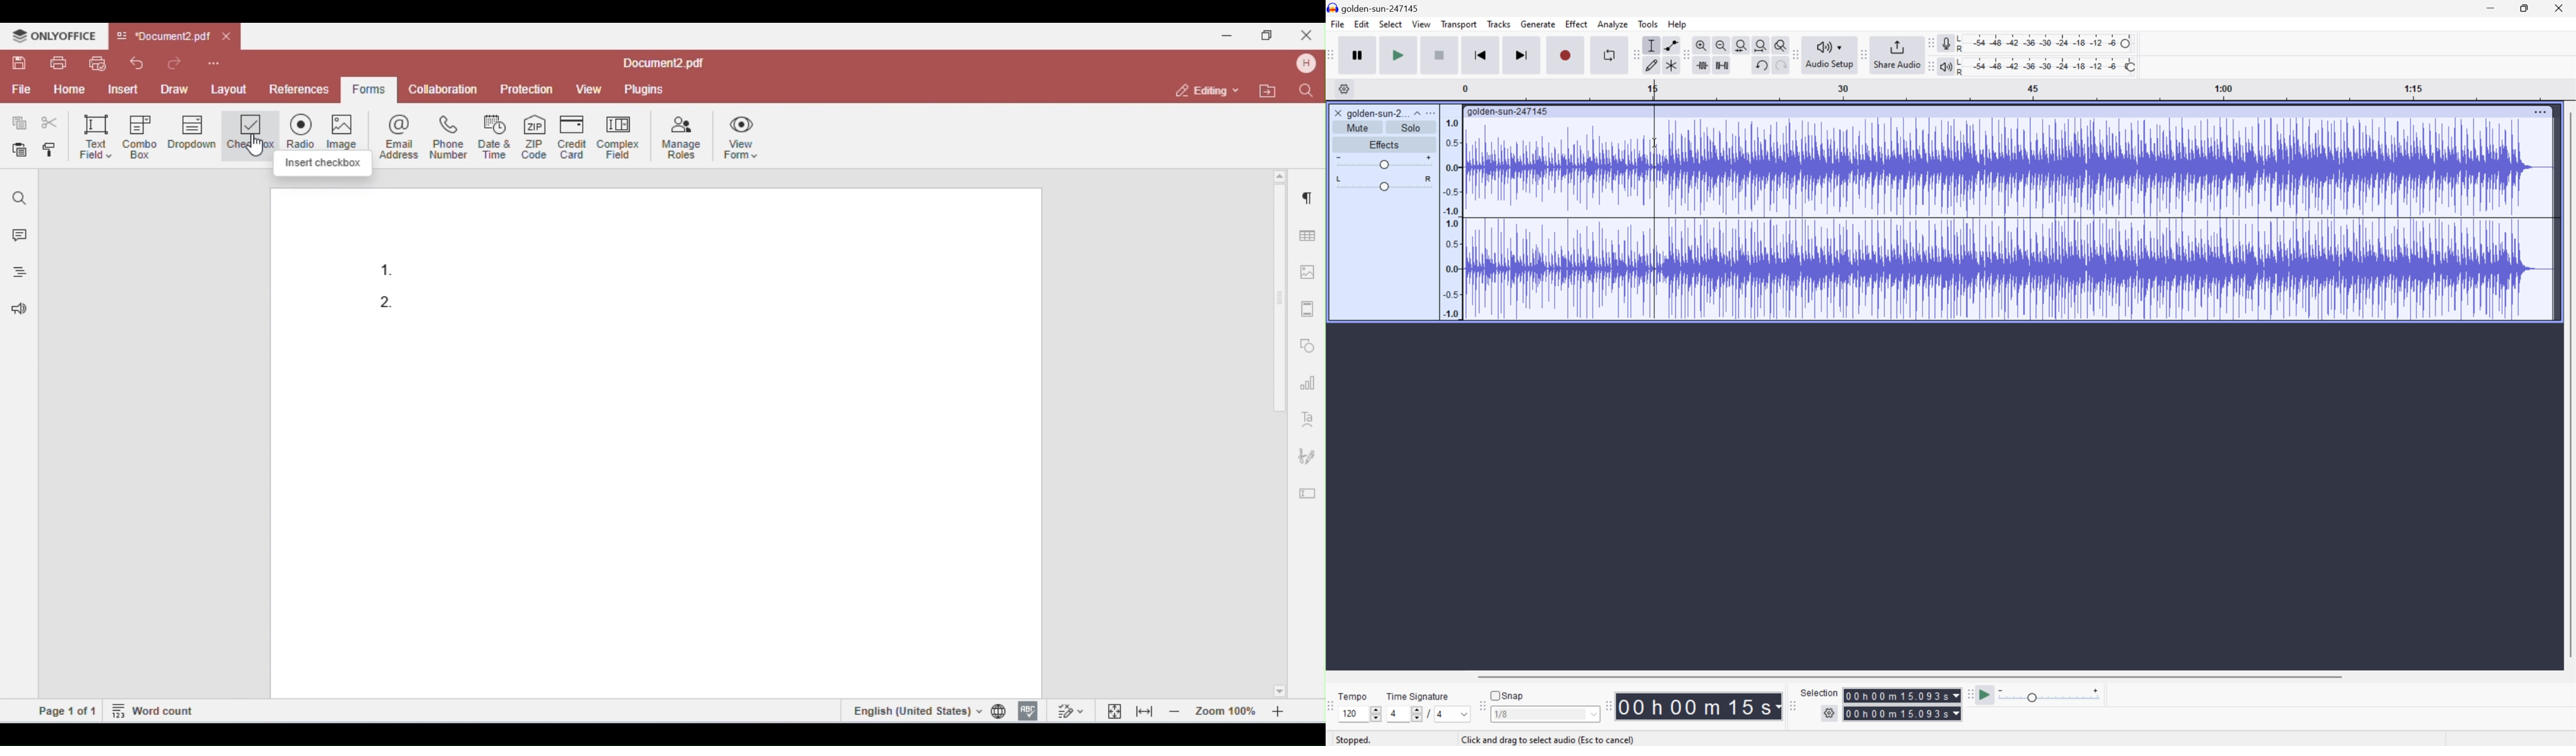 Image resolution: width=2576 pixels, height=756 pixels. I want to click on Solo, so click(1413, 128).